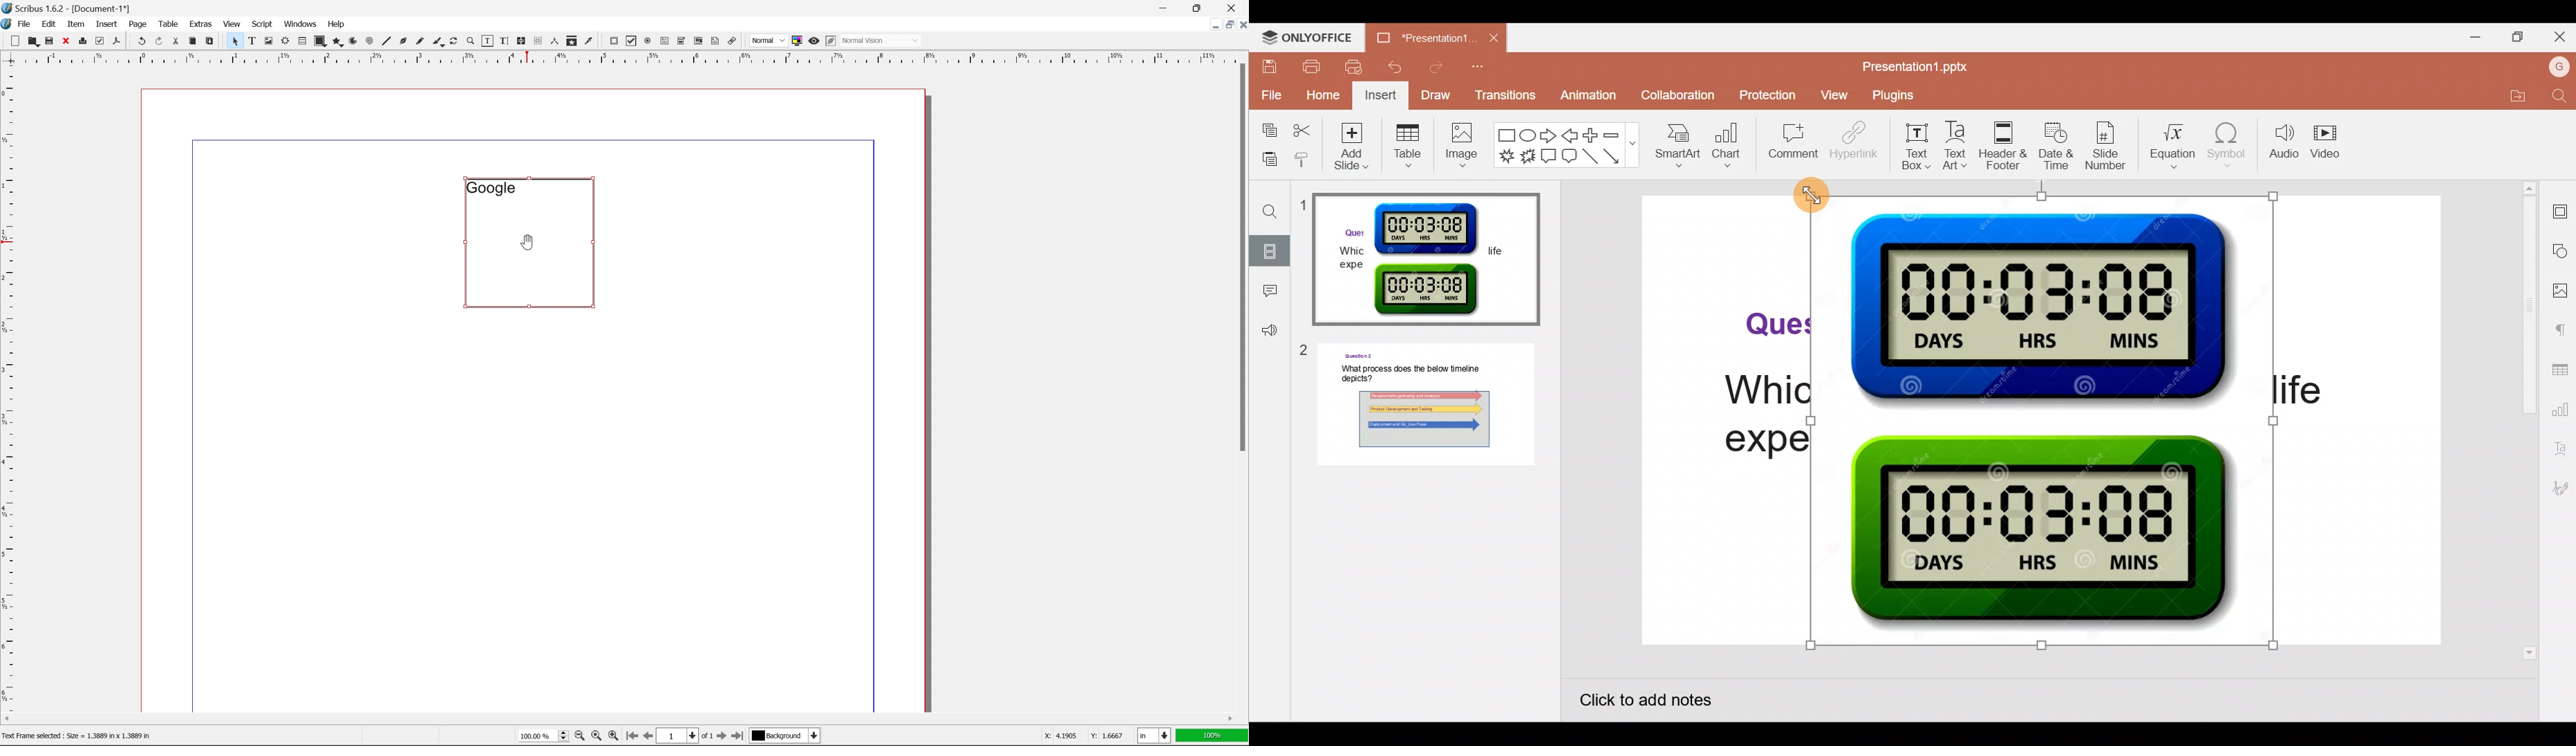 This screenshot has height=756, width=2576. What do you see at coordinates (2329, 139) in the screenshot?
I see `Video` at bounding box center [2329, 139].